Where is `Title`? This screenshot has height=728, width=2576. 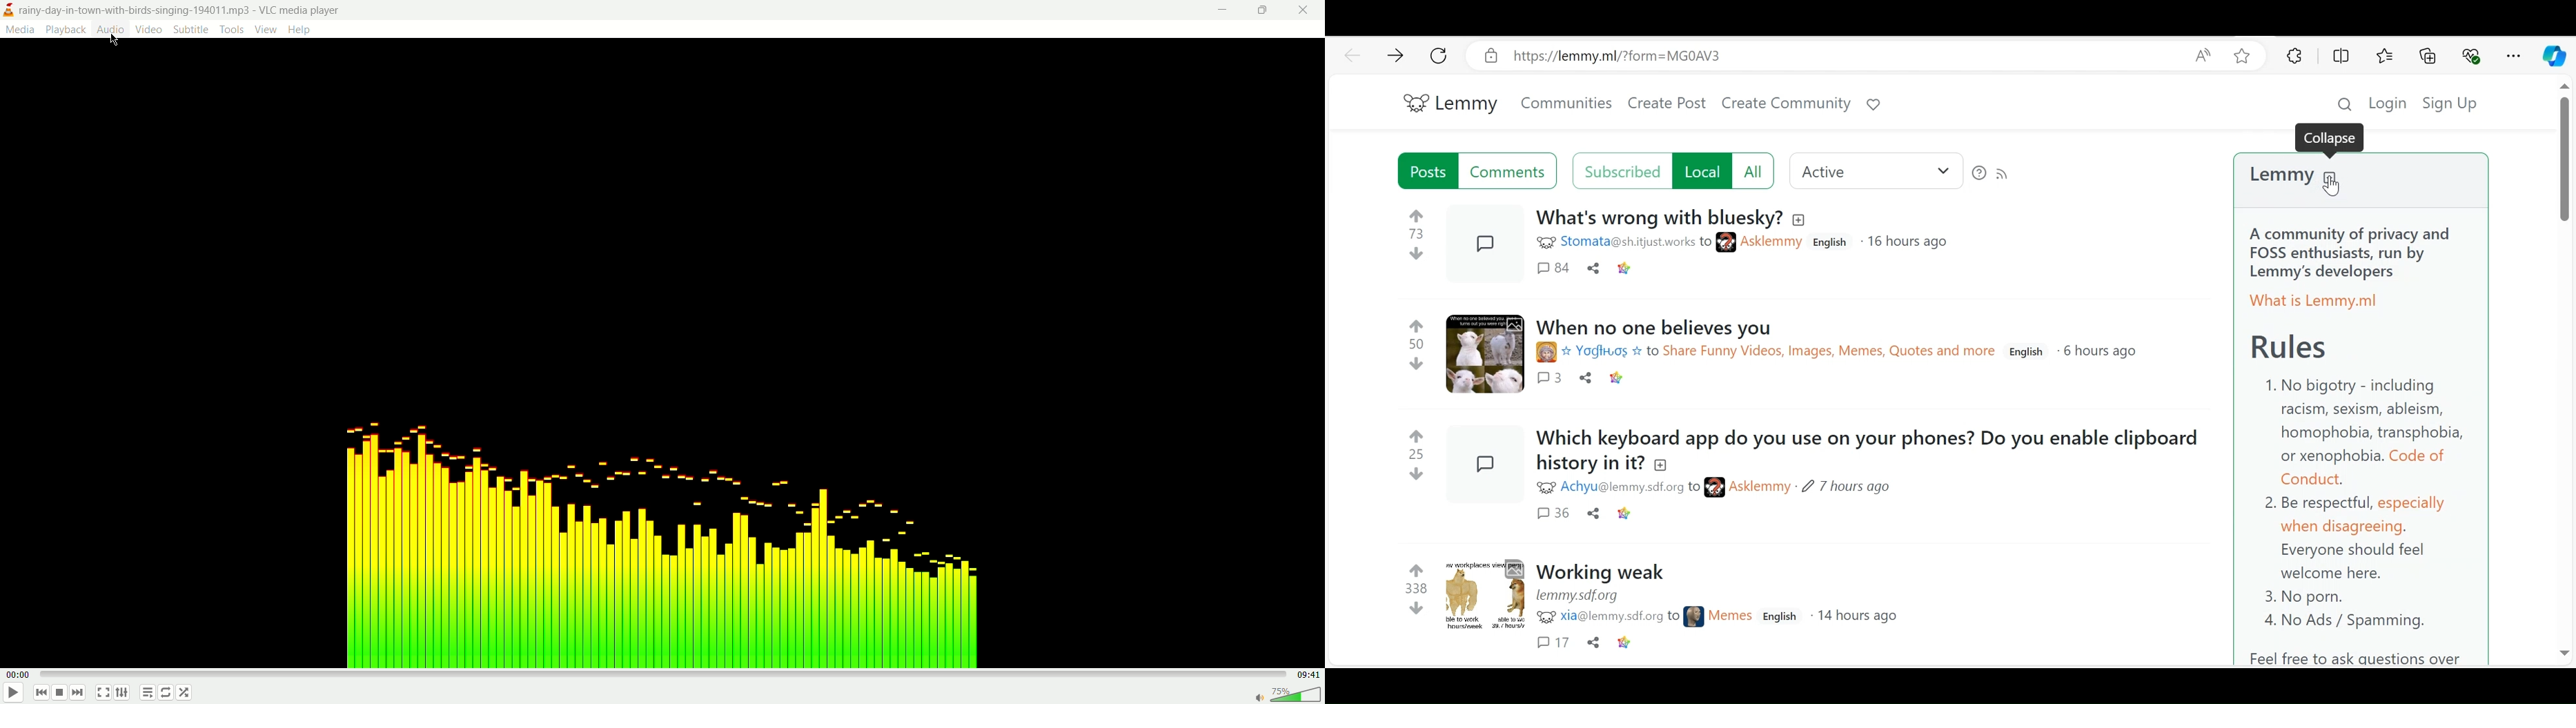
Title is located at coordinates (1659, 218).